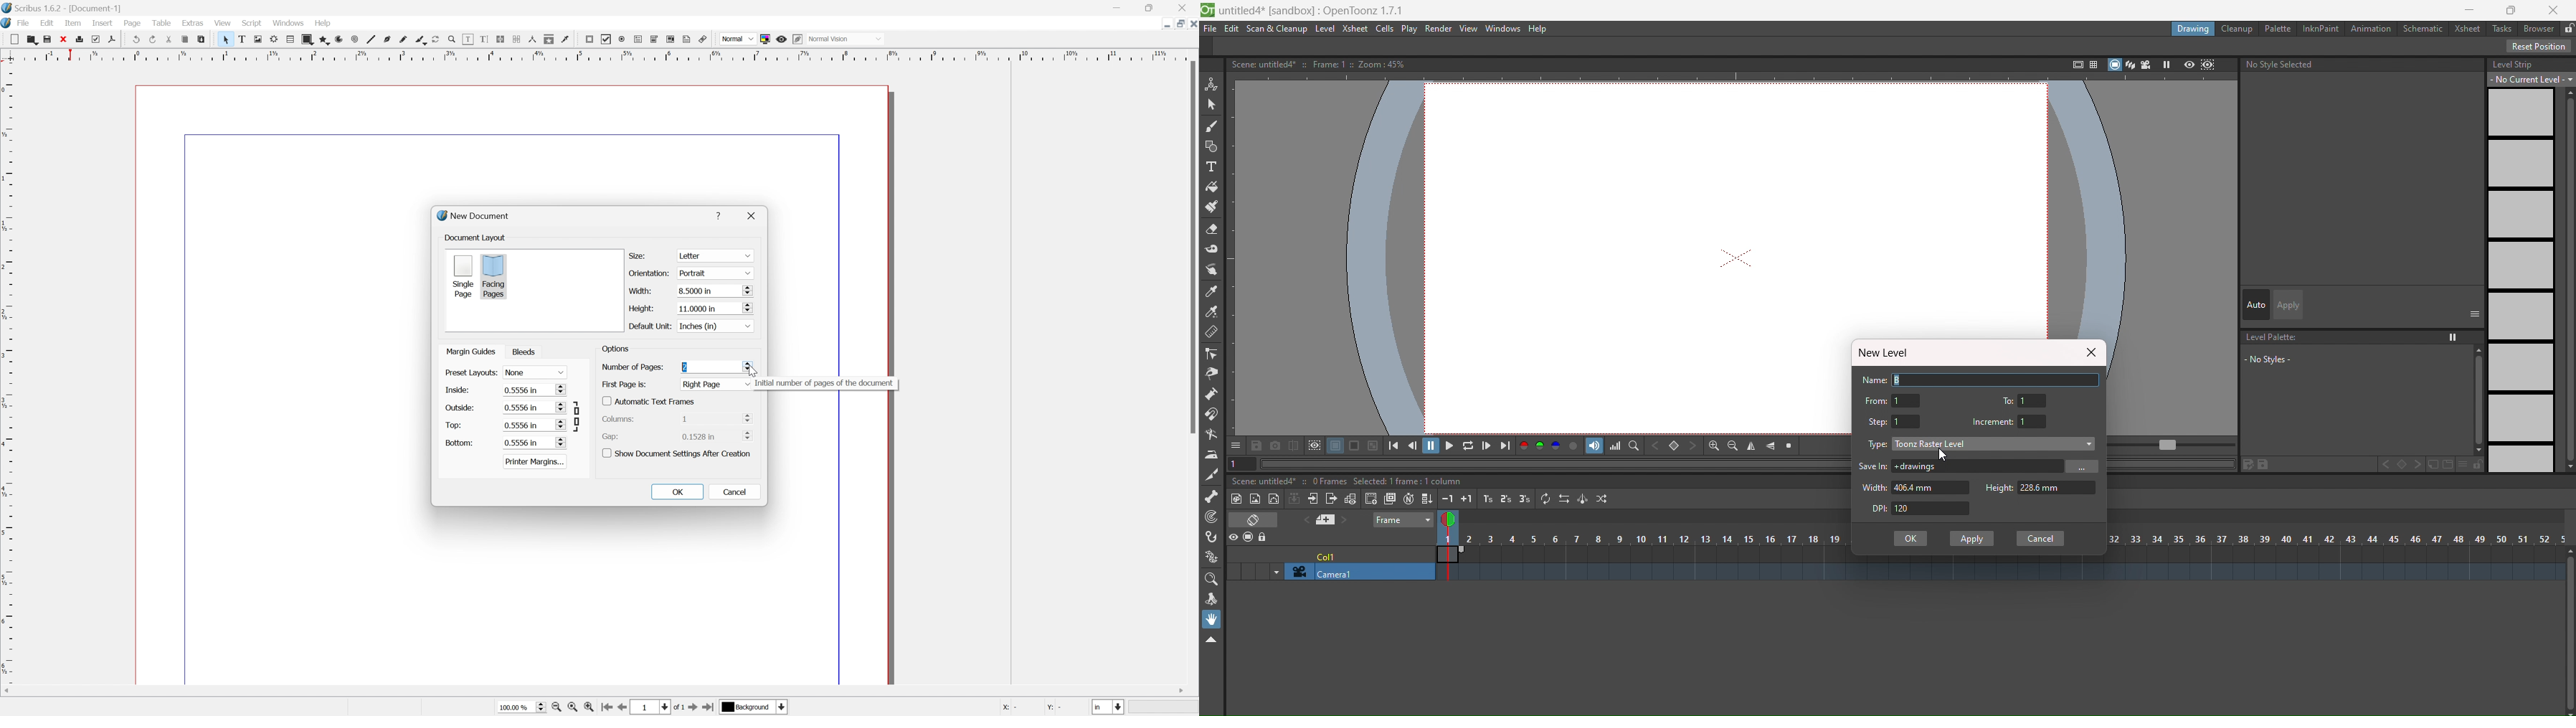  I want to click on new level, so click(1888, 353).